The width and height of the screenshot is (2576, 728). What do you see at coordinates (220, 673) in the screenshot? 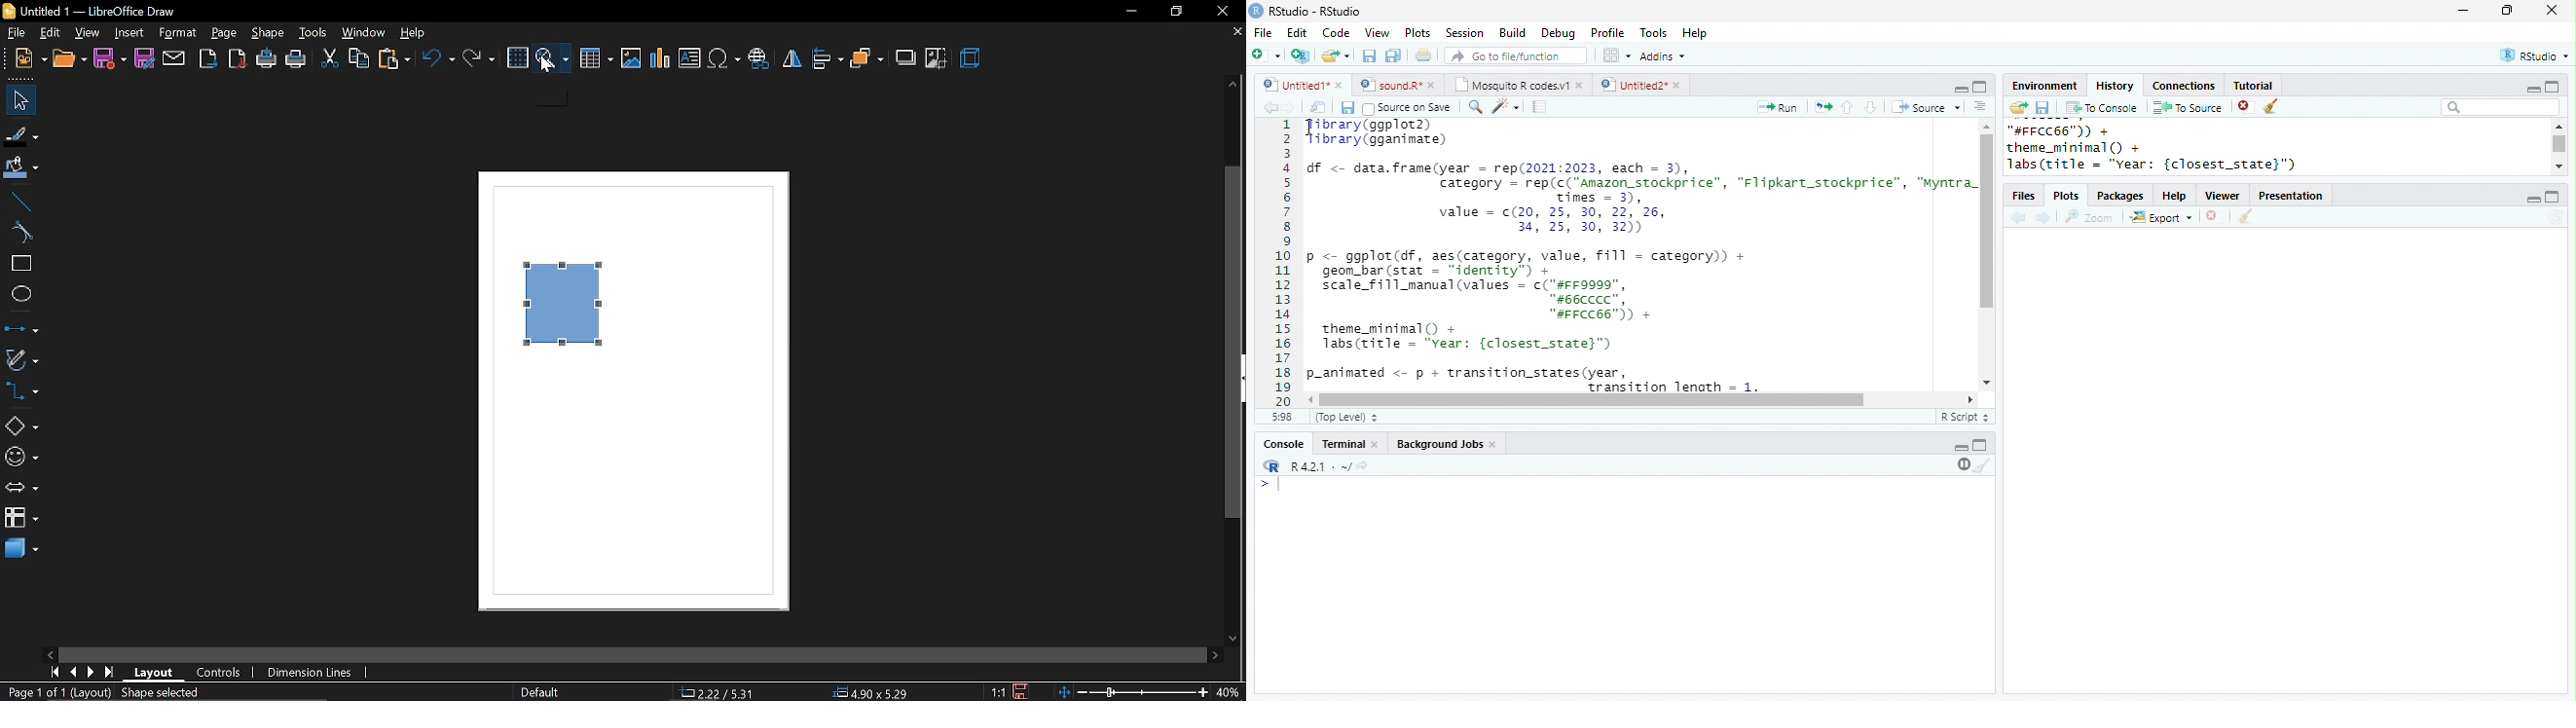
I see `controls` at bounding box center [220, 673].